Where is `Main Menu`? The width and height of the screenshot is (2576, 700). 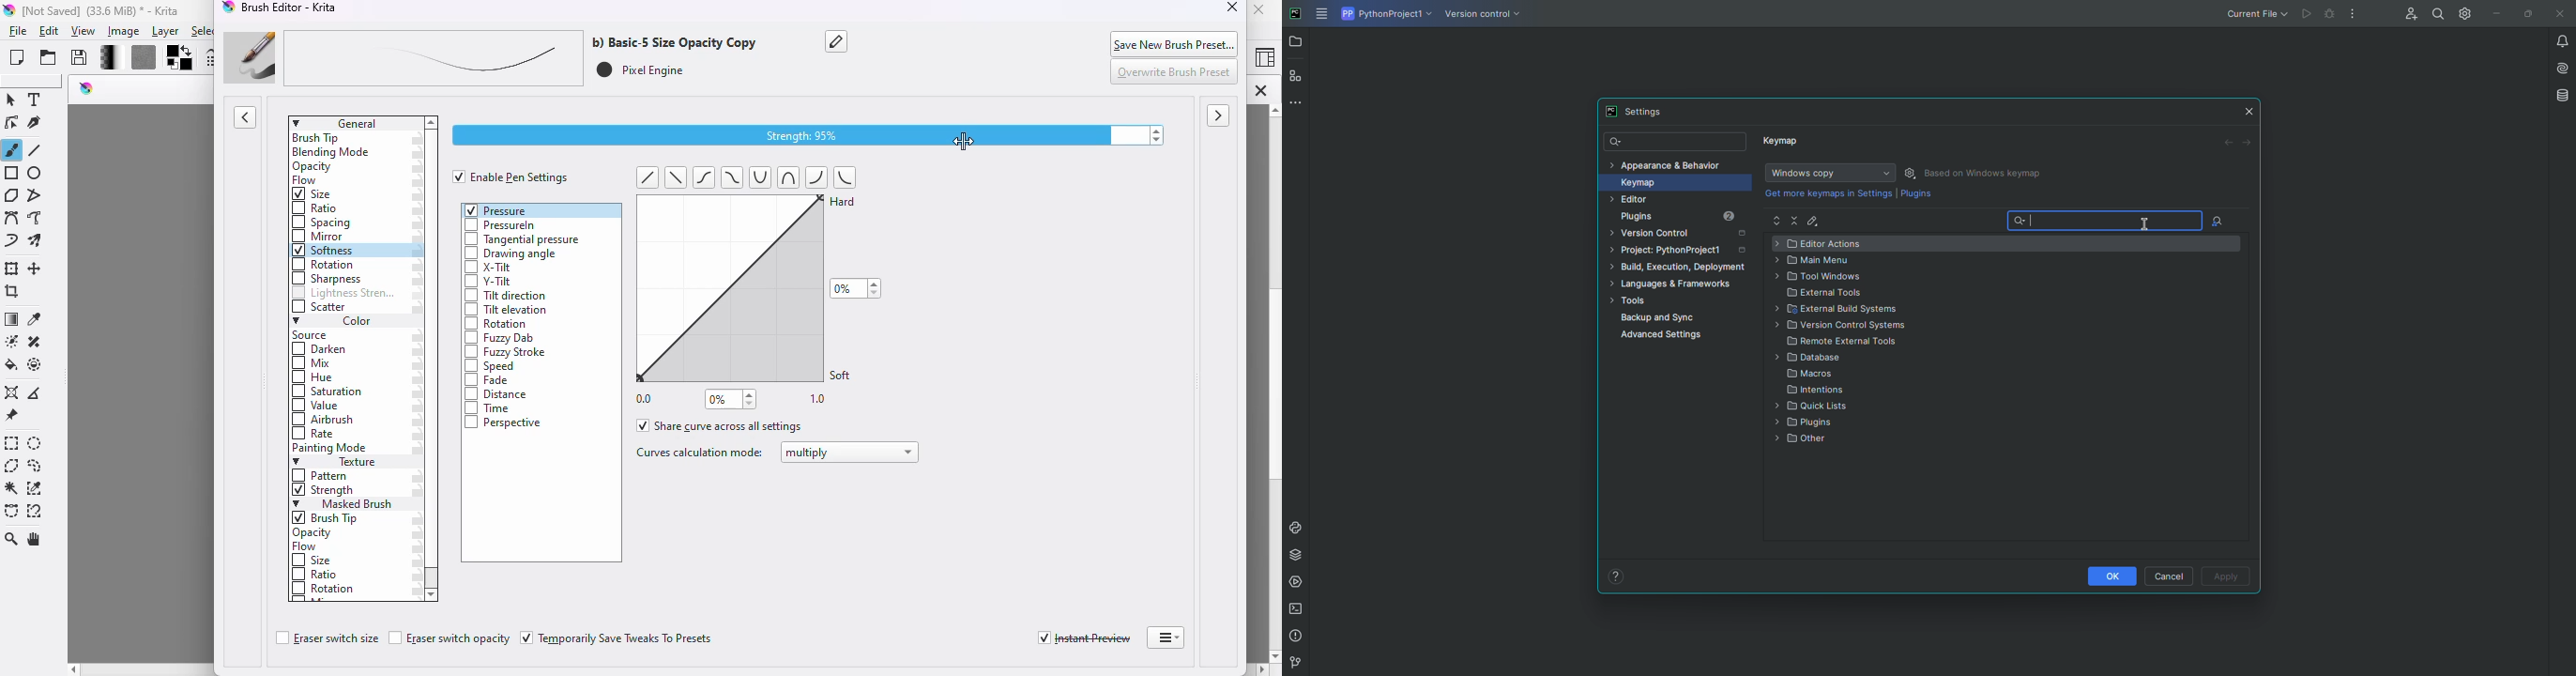
Main Menu is located at coordinates (1323, 15).